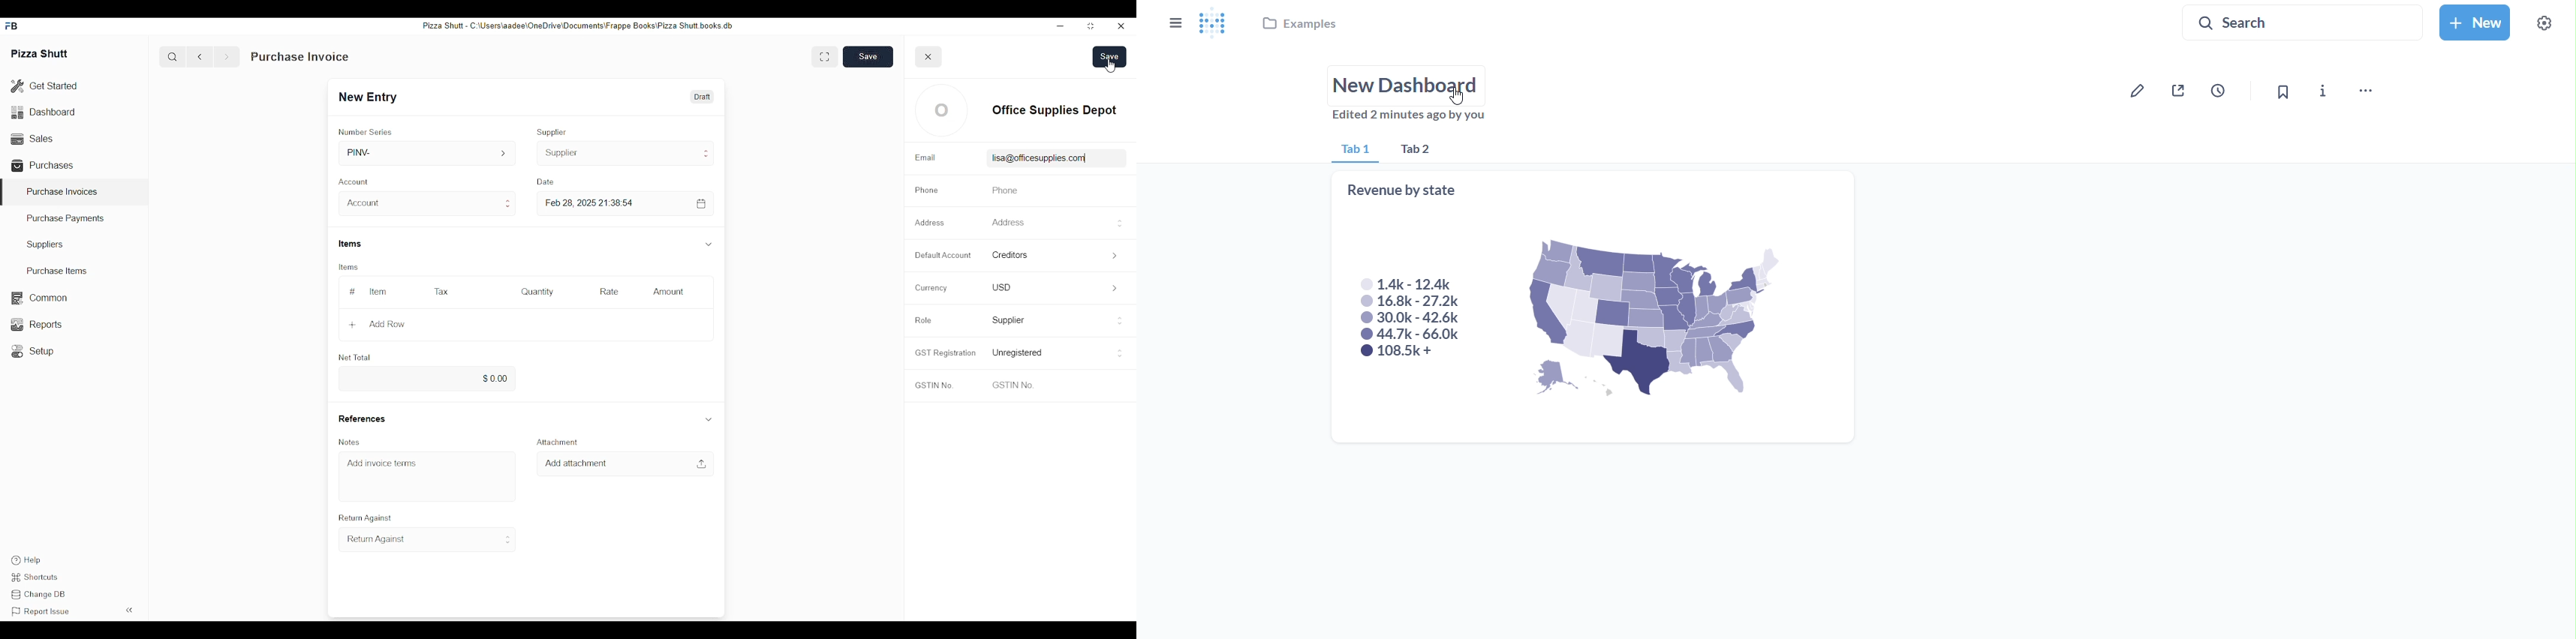 Image resolution: width=2576 pixels, height=644 pixels. I want to click on search, so click(2301, 22).